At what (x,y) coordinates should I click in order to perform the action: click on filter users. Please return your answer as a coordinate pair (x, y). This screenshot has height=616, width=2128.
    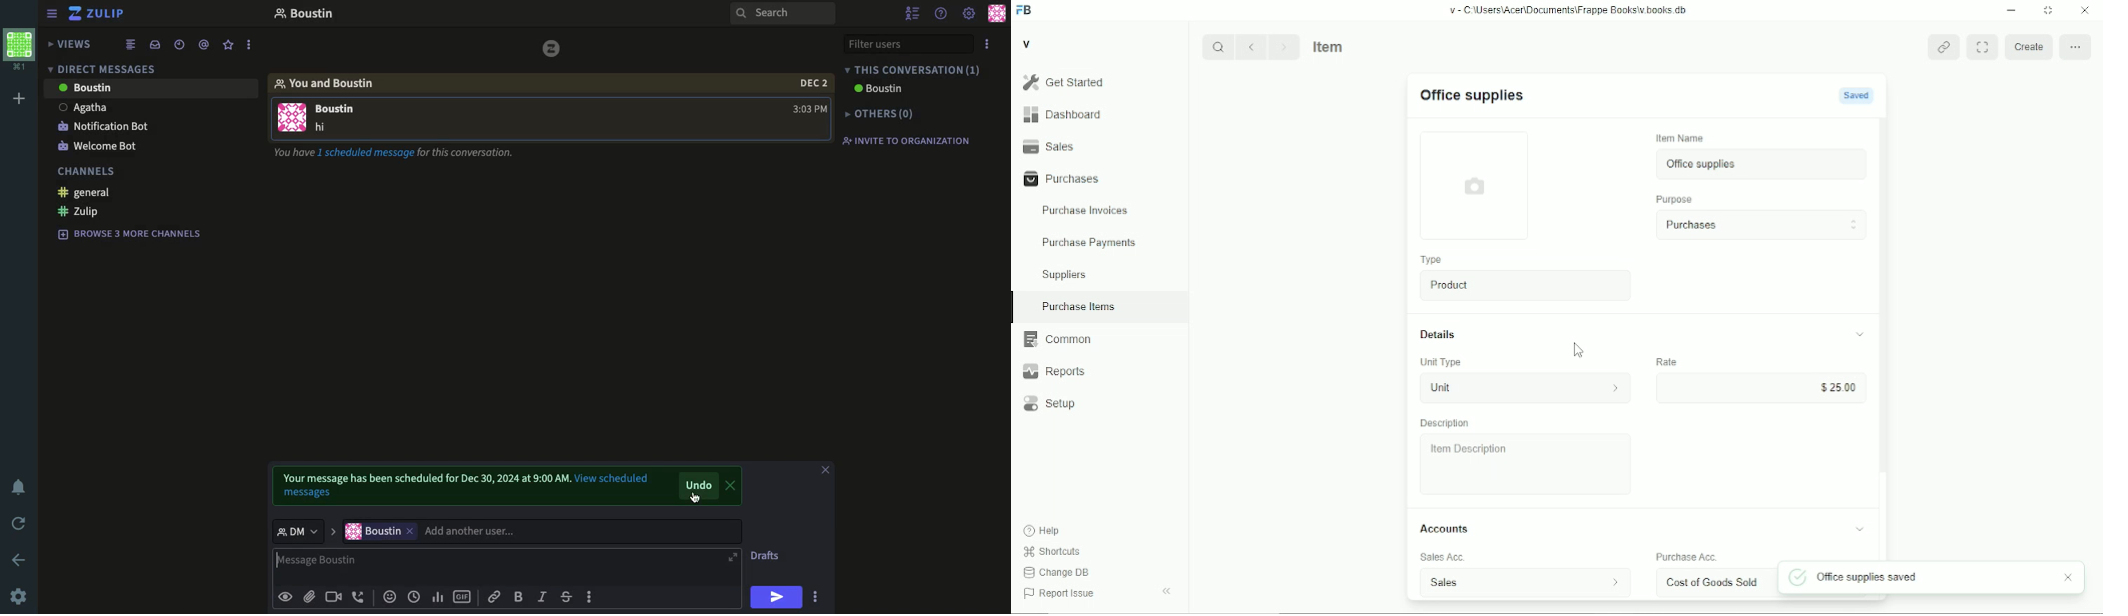
    Looking at the image, I should click on (910, 44).